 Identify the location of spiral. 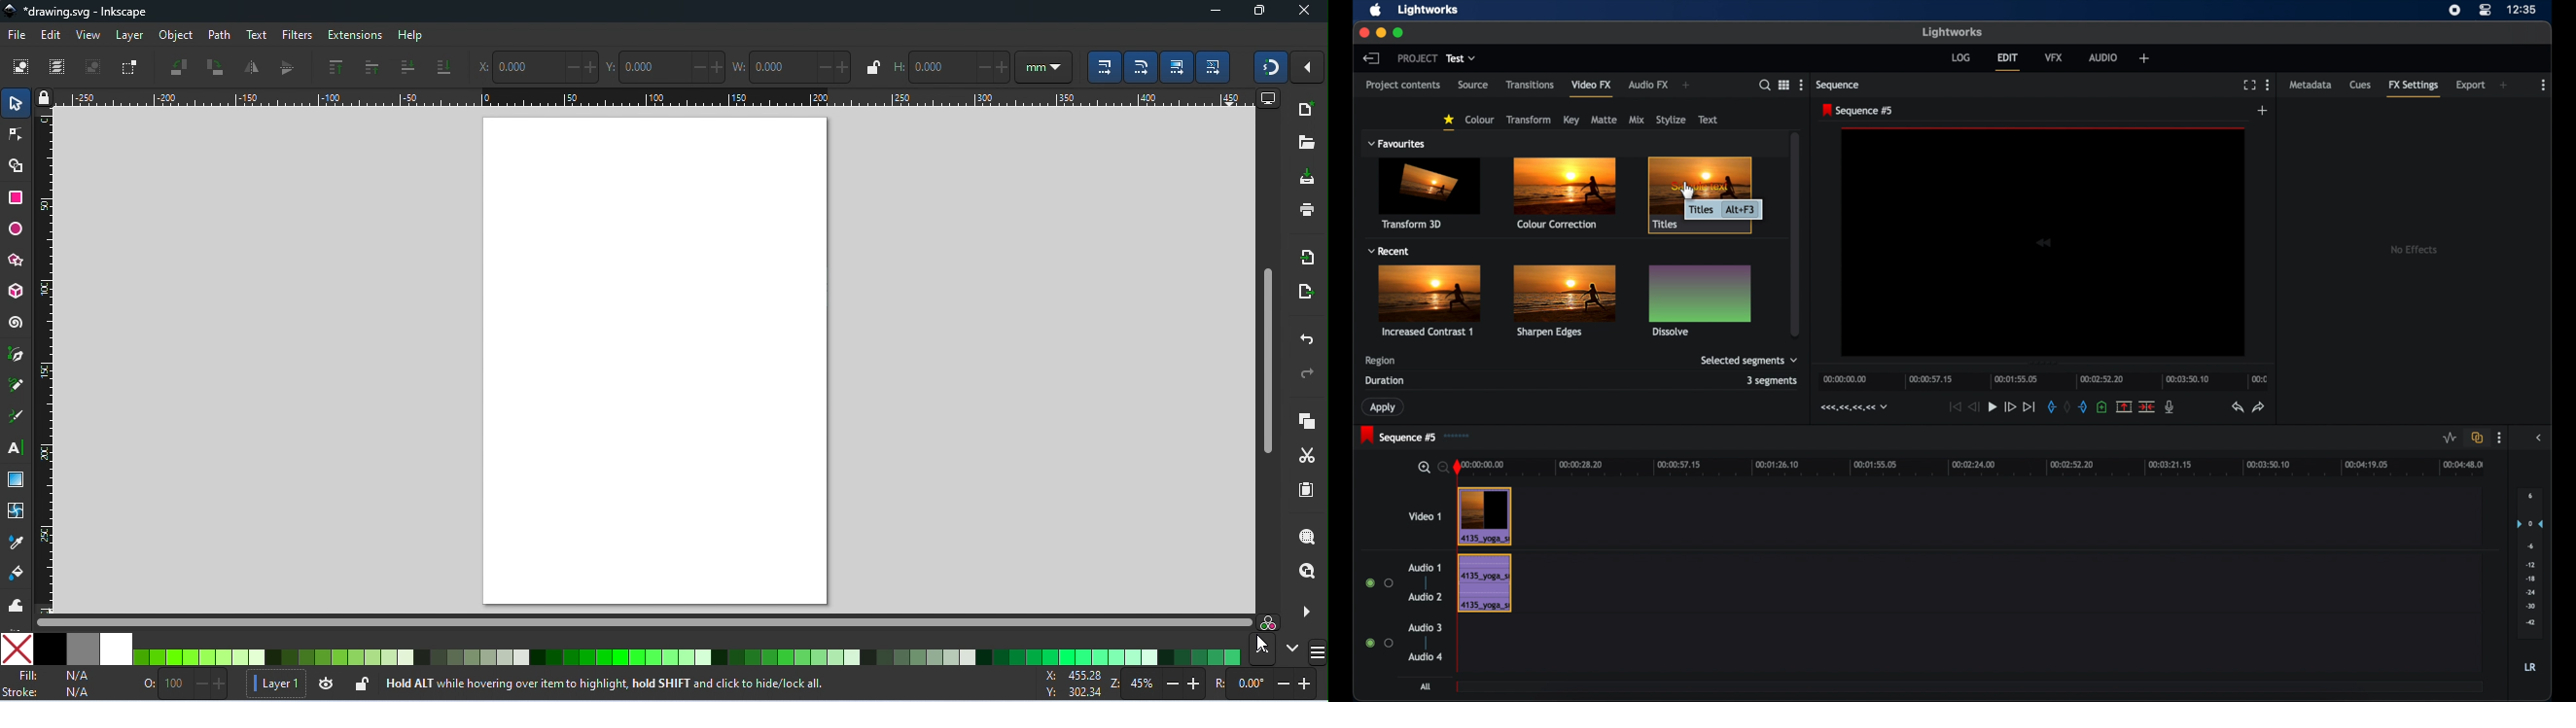
(17, 321).